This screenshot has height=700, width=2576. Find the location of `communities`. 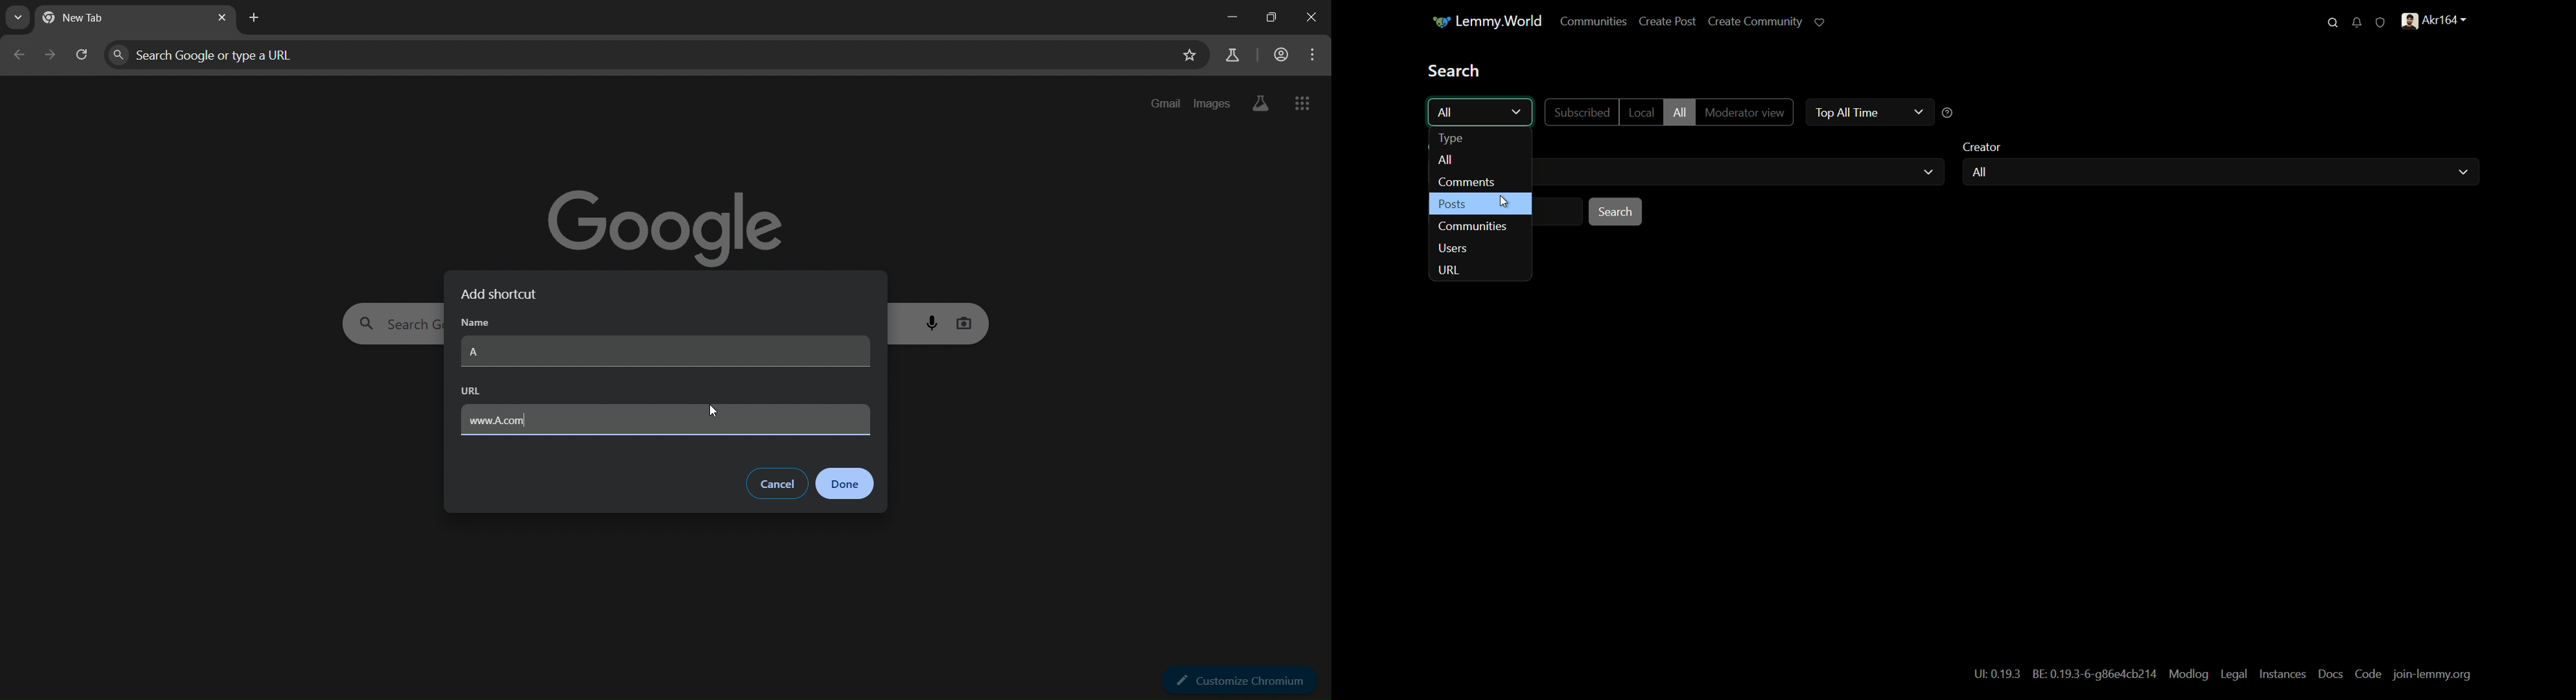

communities is located at coordinates (1474, 226).